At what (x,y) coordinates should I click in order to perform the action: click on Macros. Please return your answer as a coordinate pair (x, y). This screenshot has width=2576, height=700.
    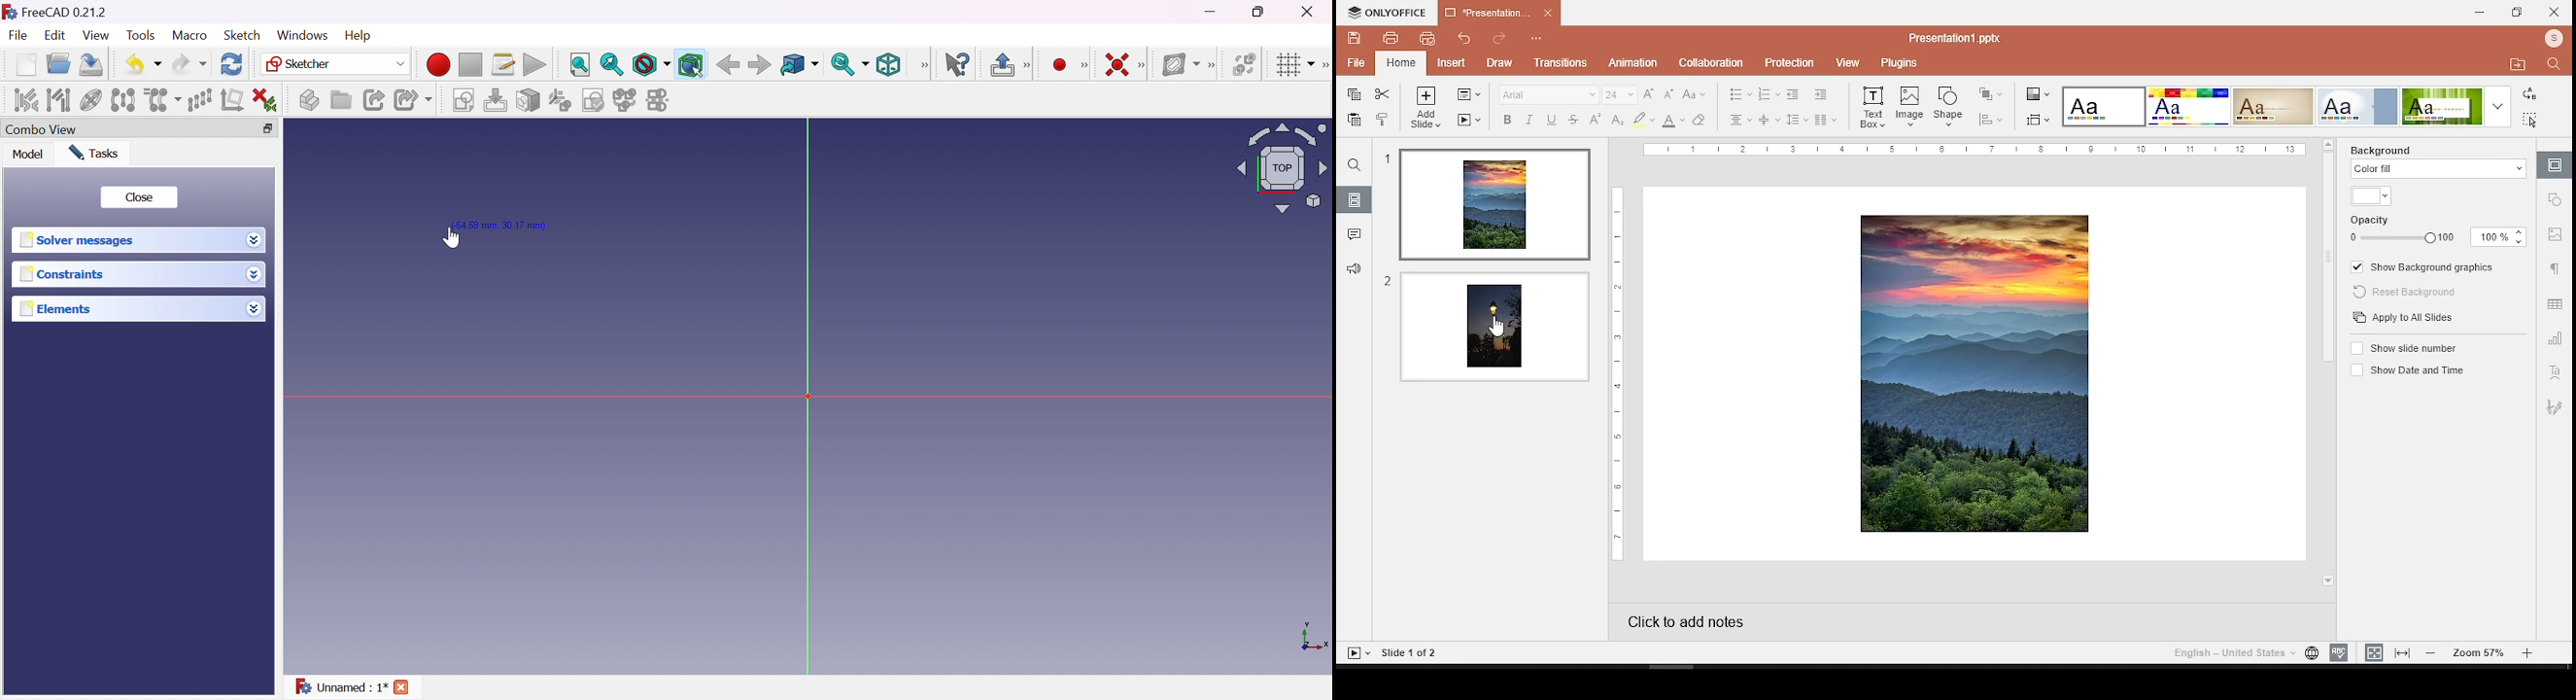
    Looking at the image, I should click on (504, 63).